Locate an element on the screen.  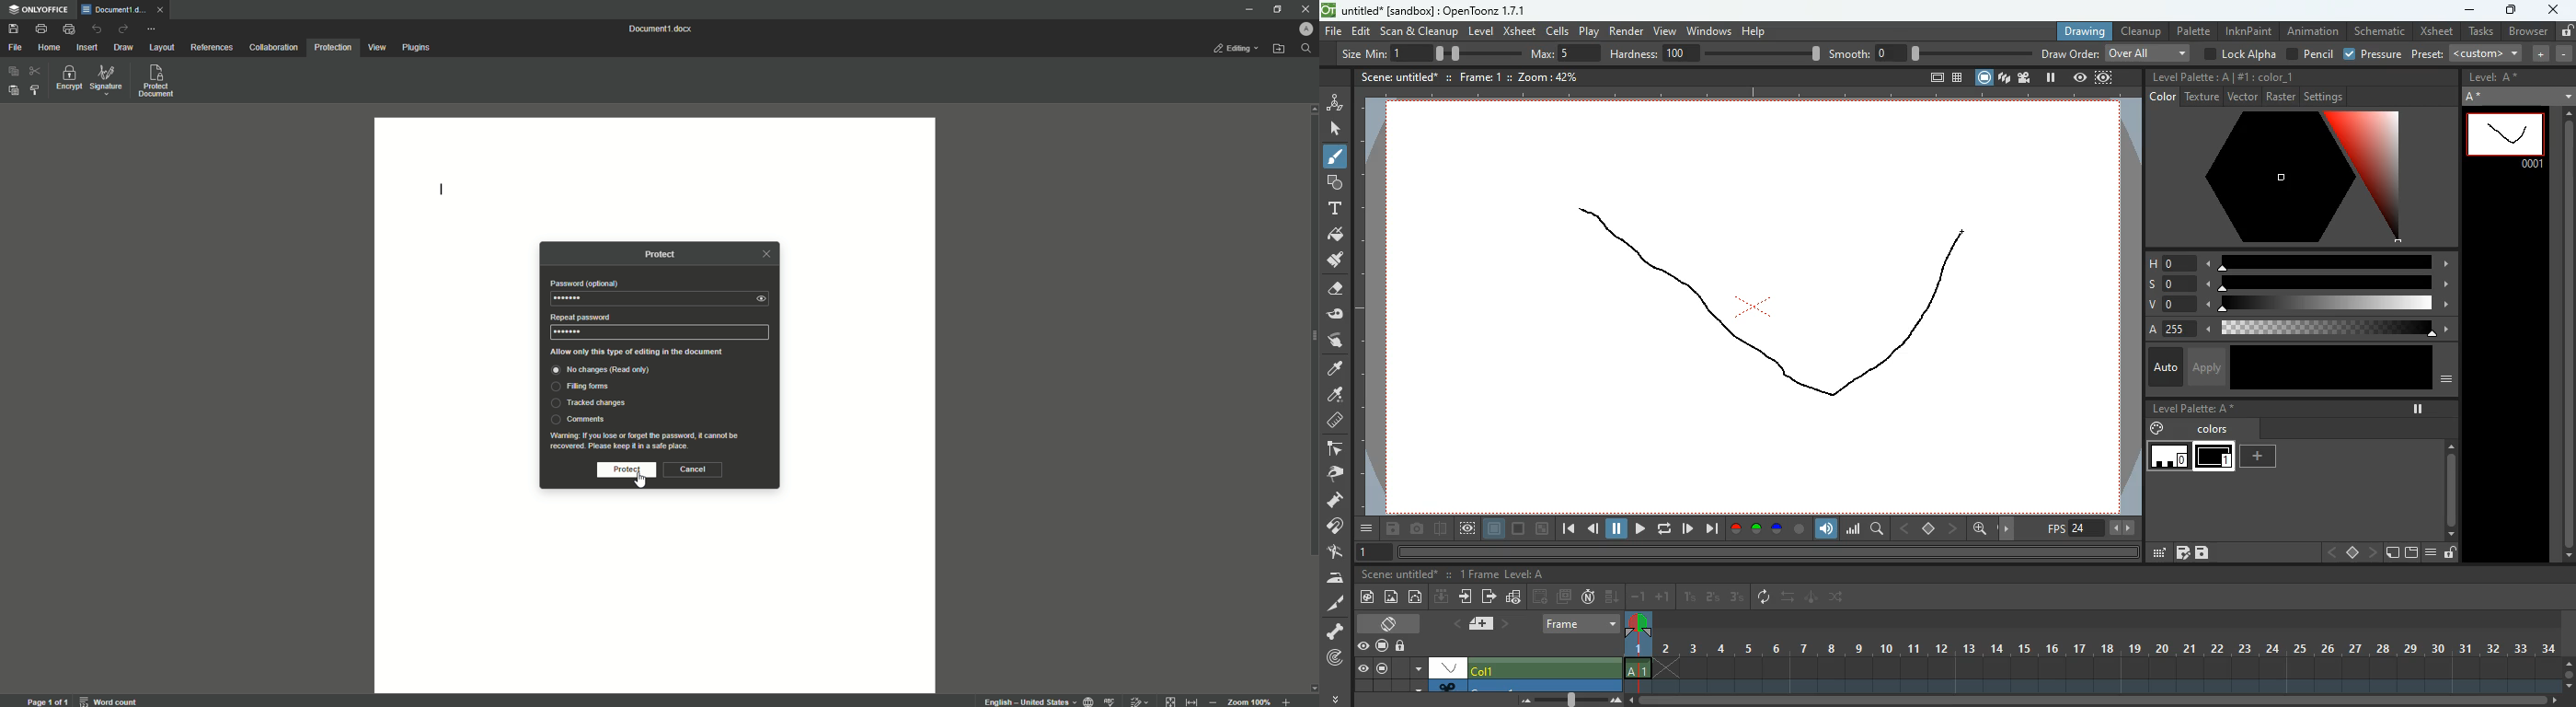
palette is located at coordinates (2192, 30).